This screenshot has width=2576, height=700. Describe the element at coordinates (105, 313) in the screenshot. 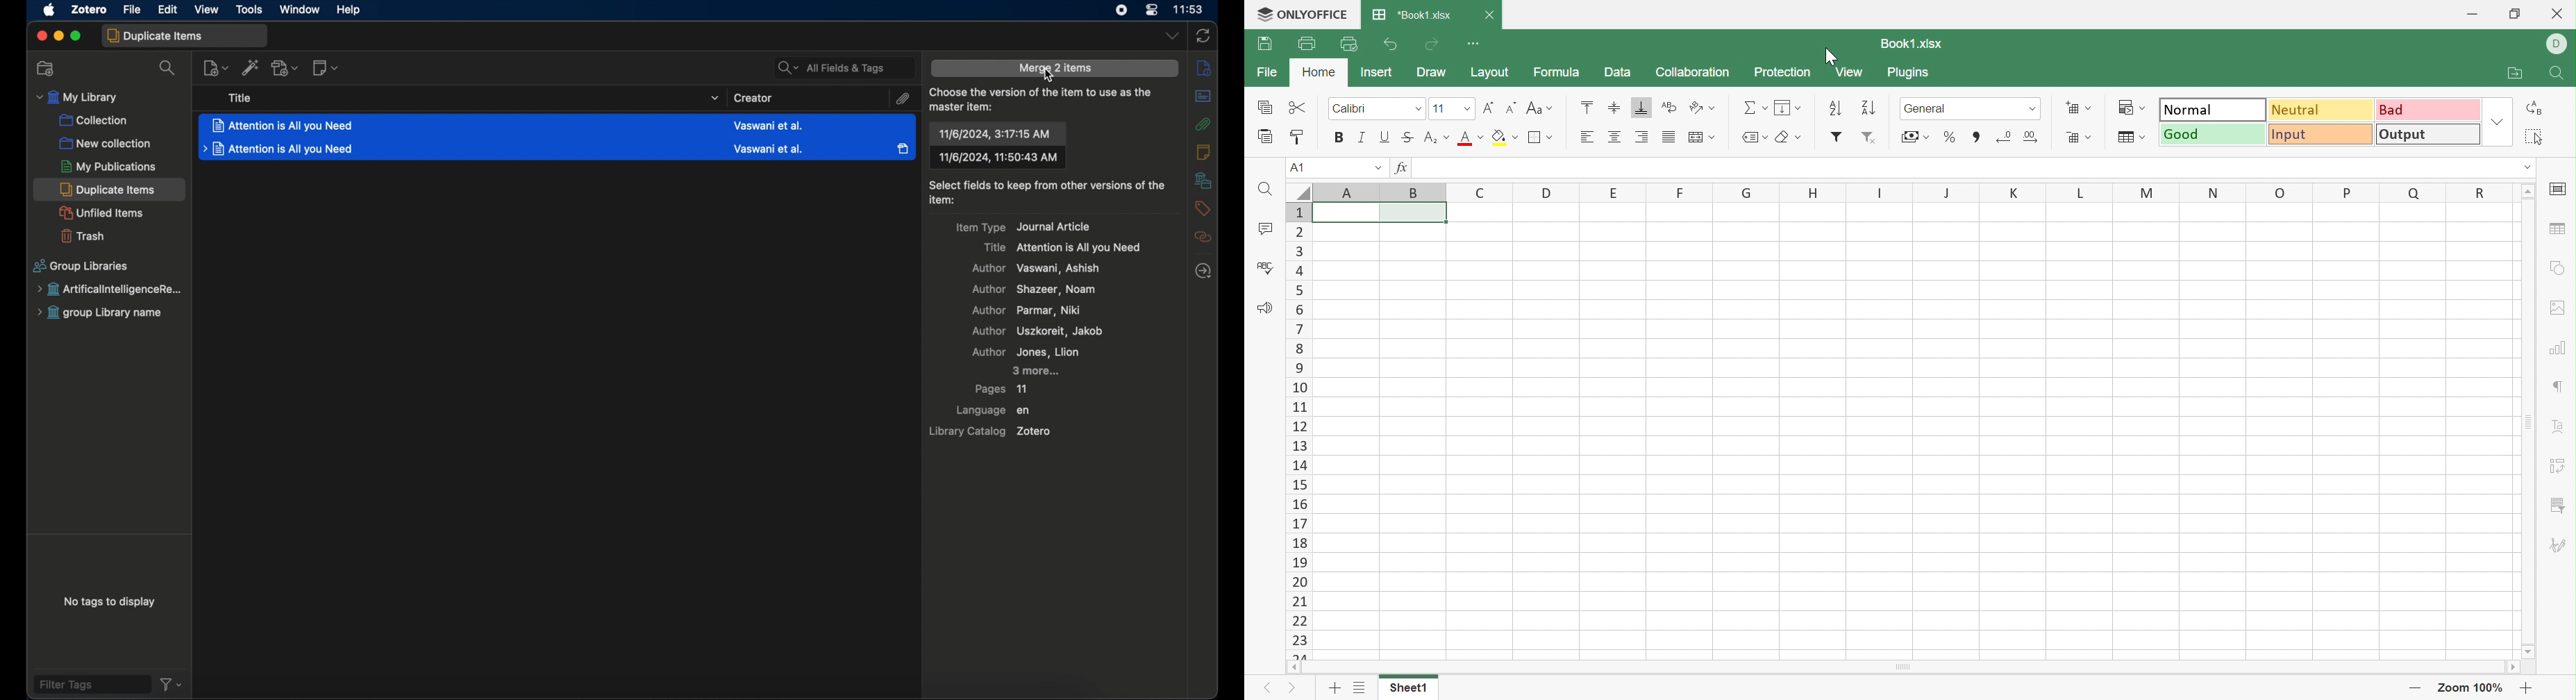

I see `group library` at that location.